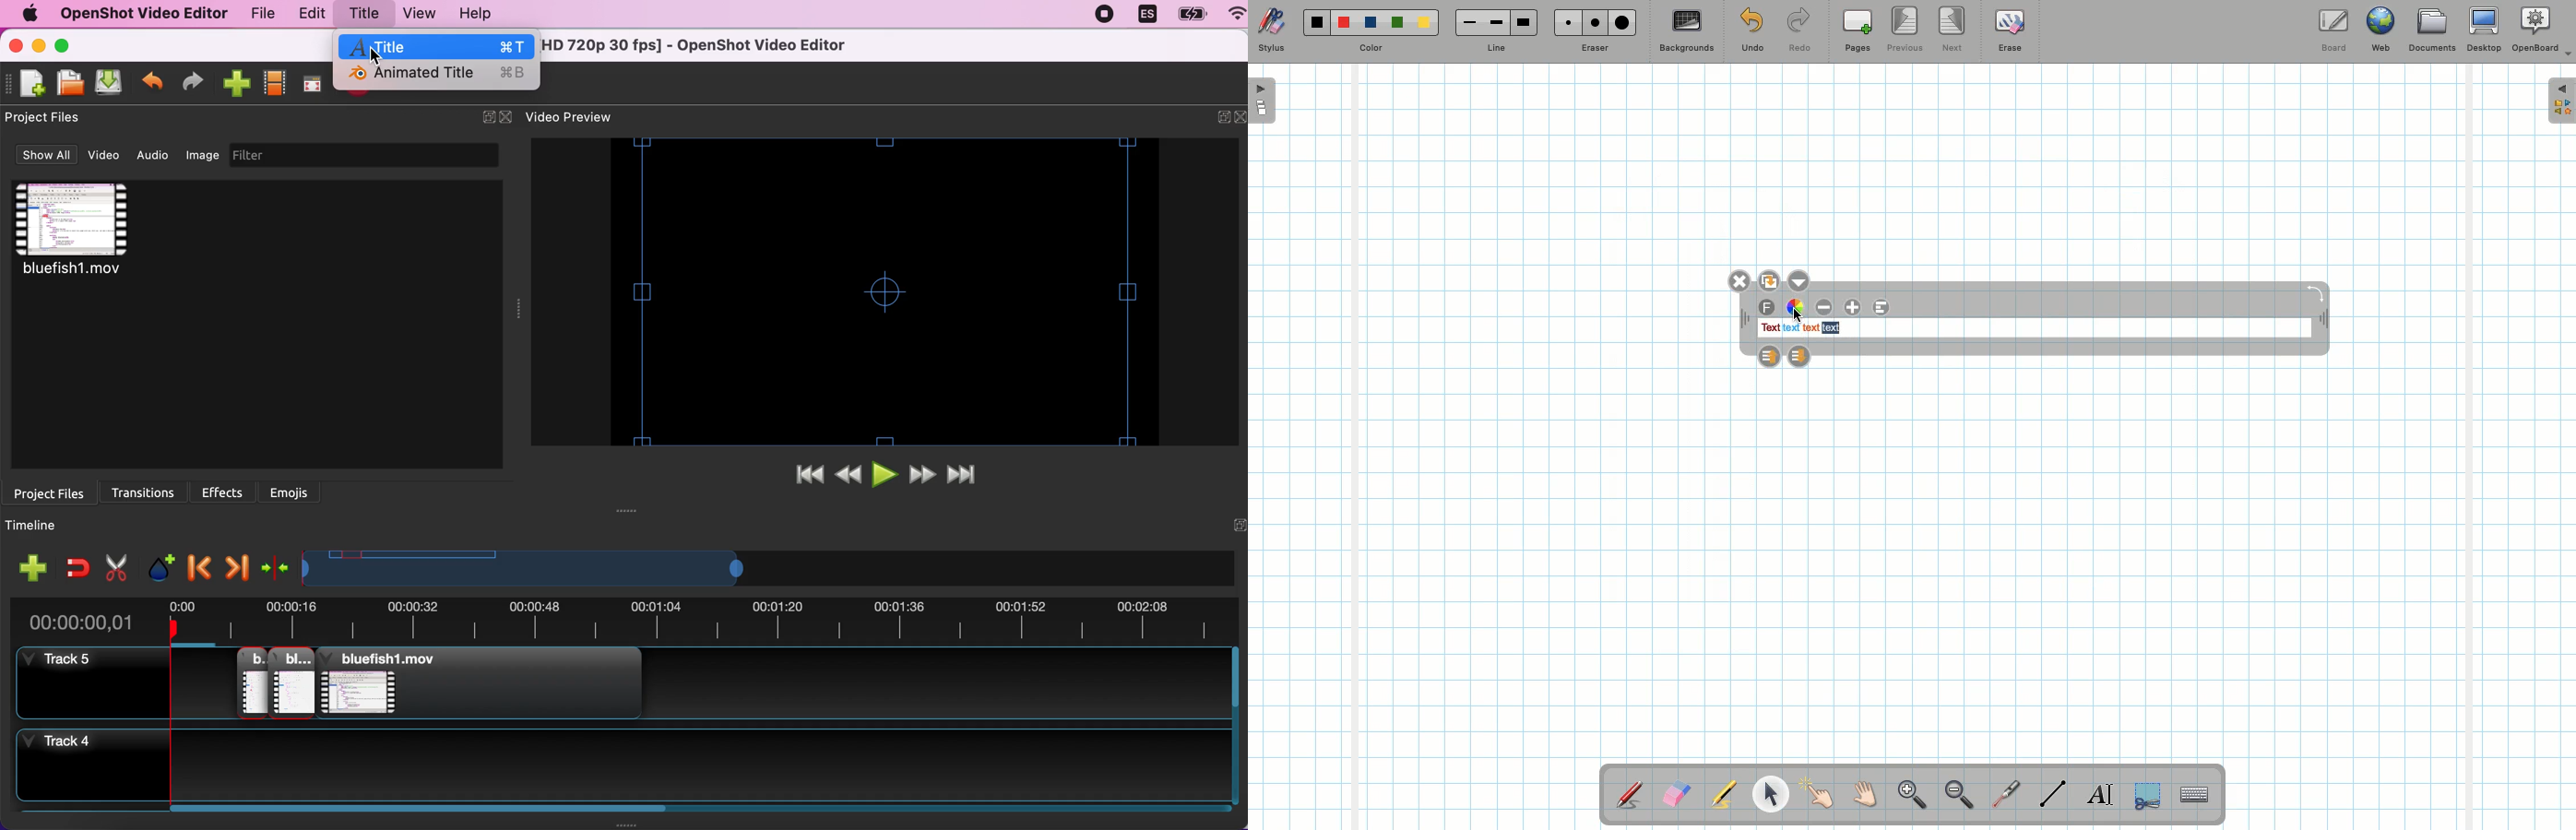 This screenshot has height=840, width=2576. I want to click on video, so click(93, 238).